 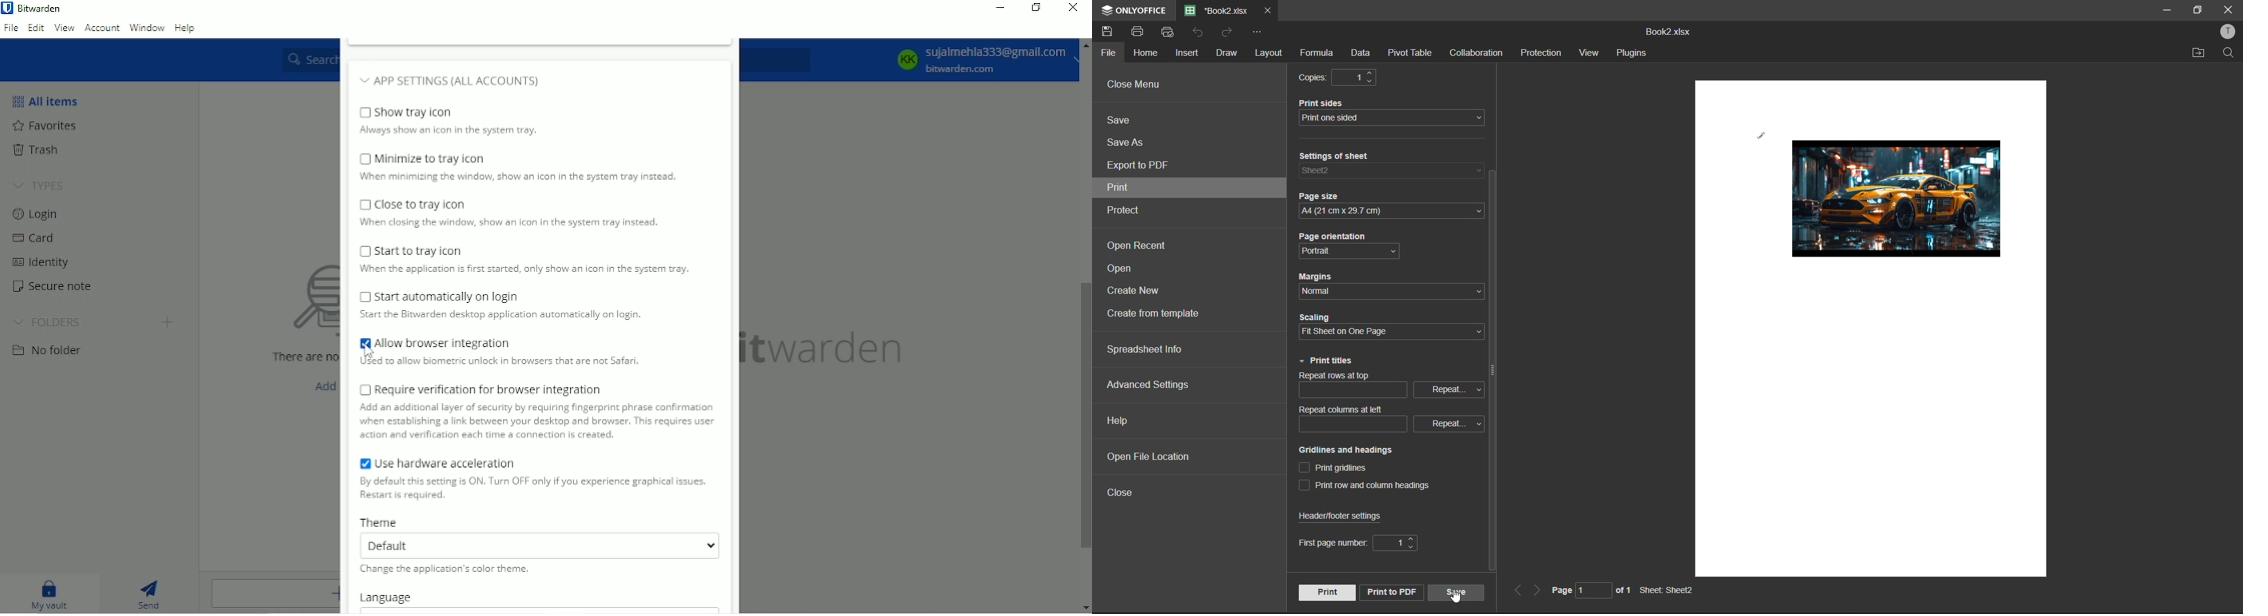 What do you see at coordinates (49, 349) in the screenshot?
I see `No folder` at bounding box center [49, 349].